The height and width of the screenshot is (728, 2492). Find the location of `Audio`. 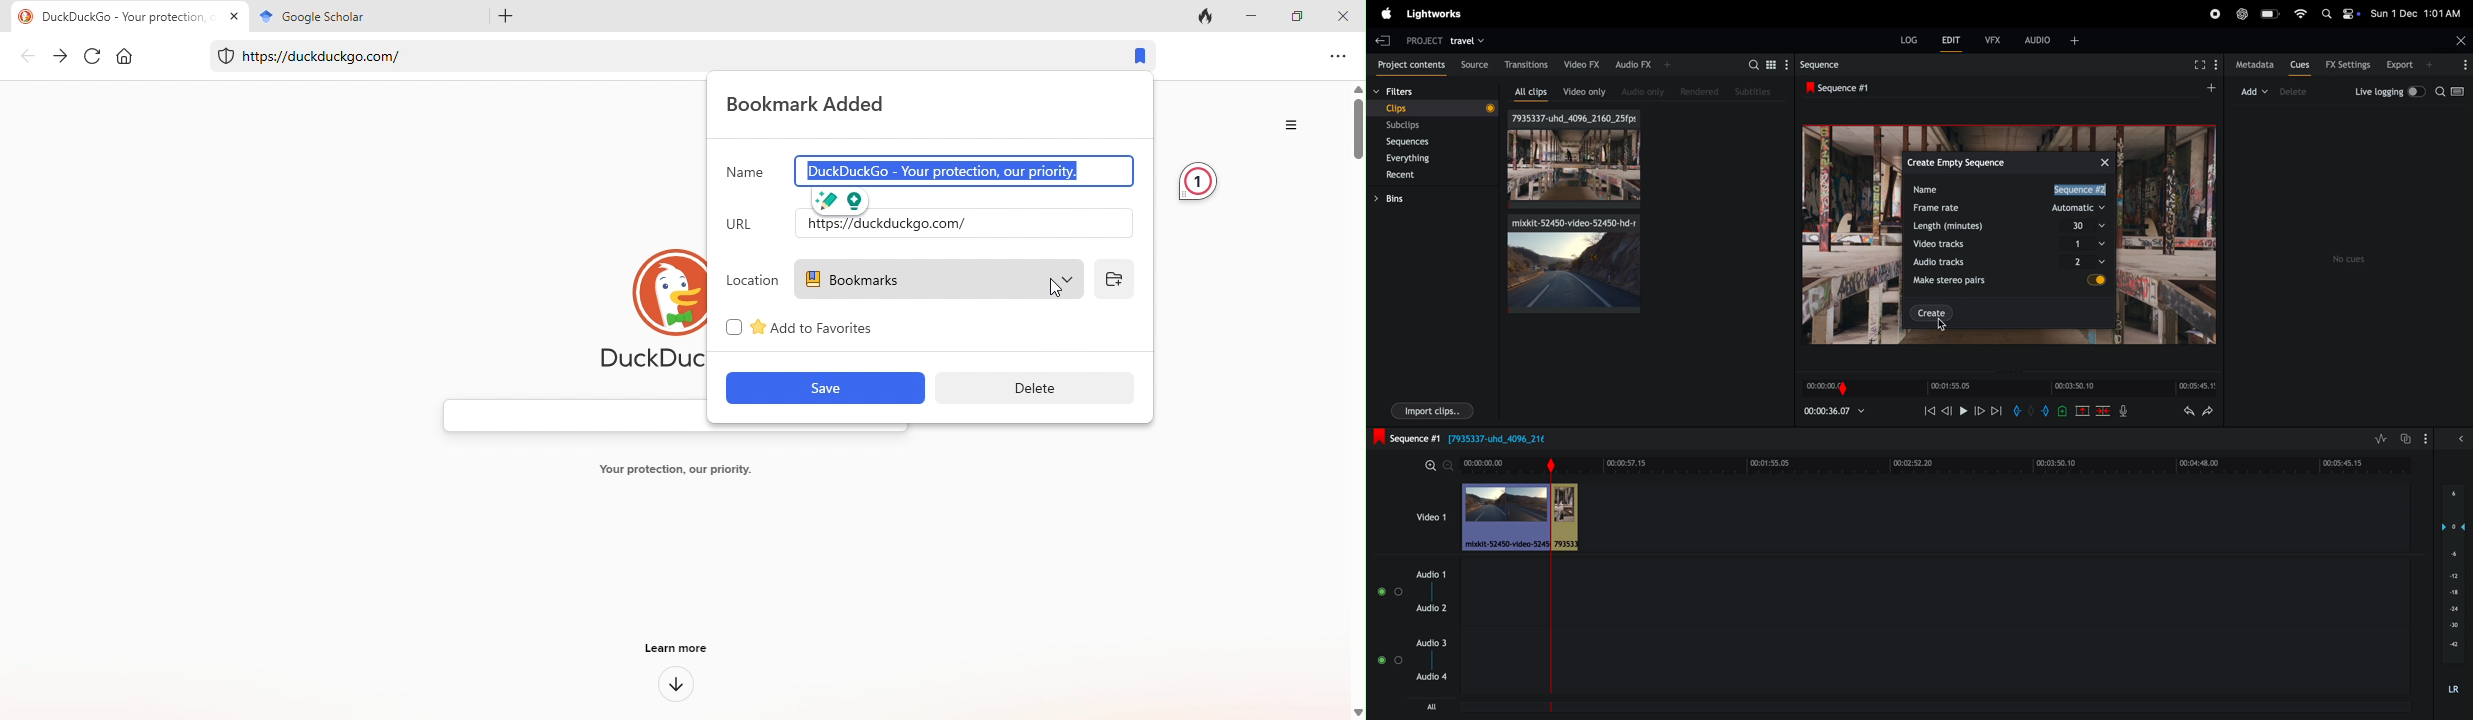

Audio is located at coordinates (1387, 592).